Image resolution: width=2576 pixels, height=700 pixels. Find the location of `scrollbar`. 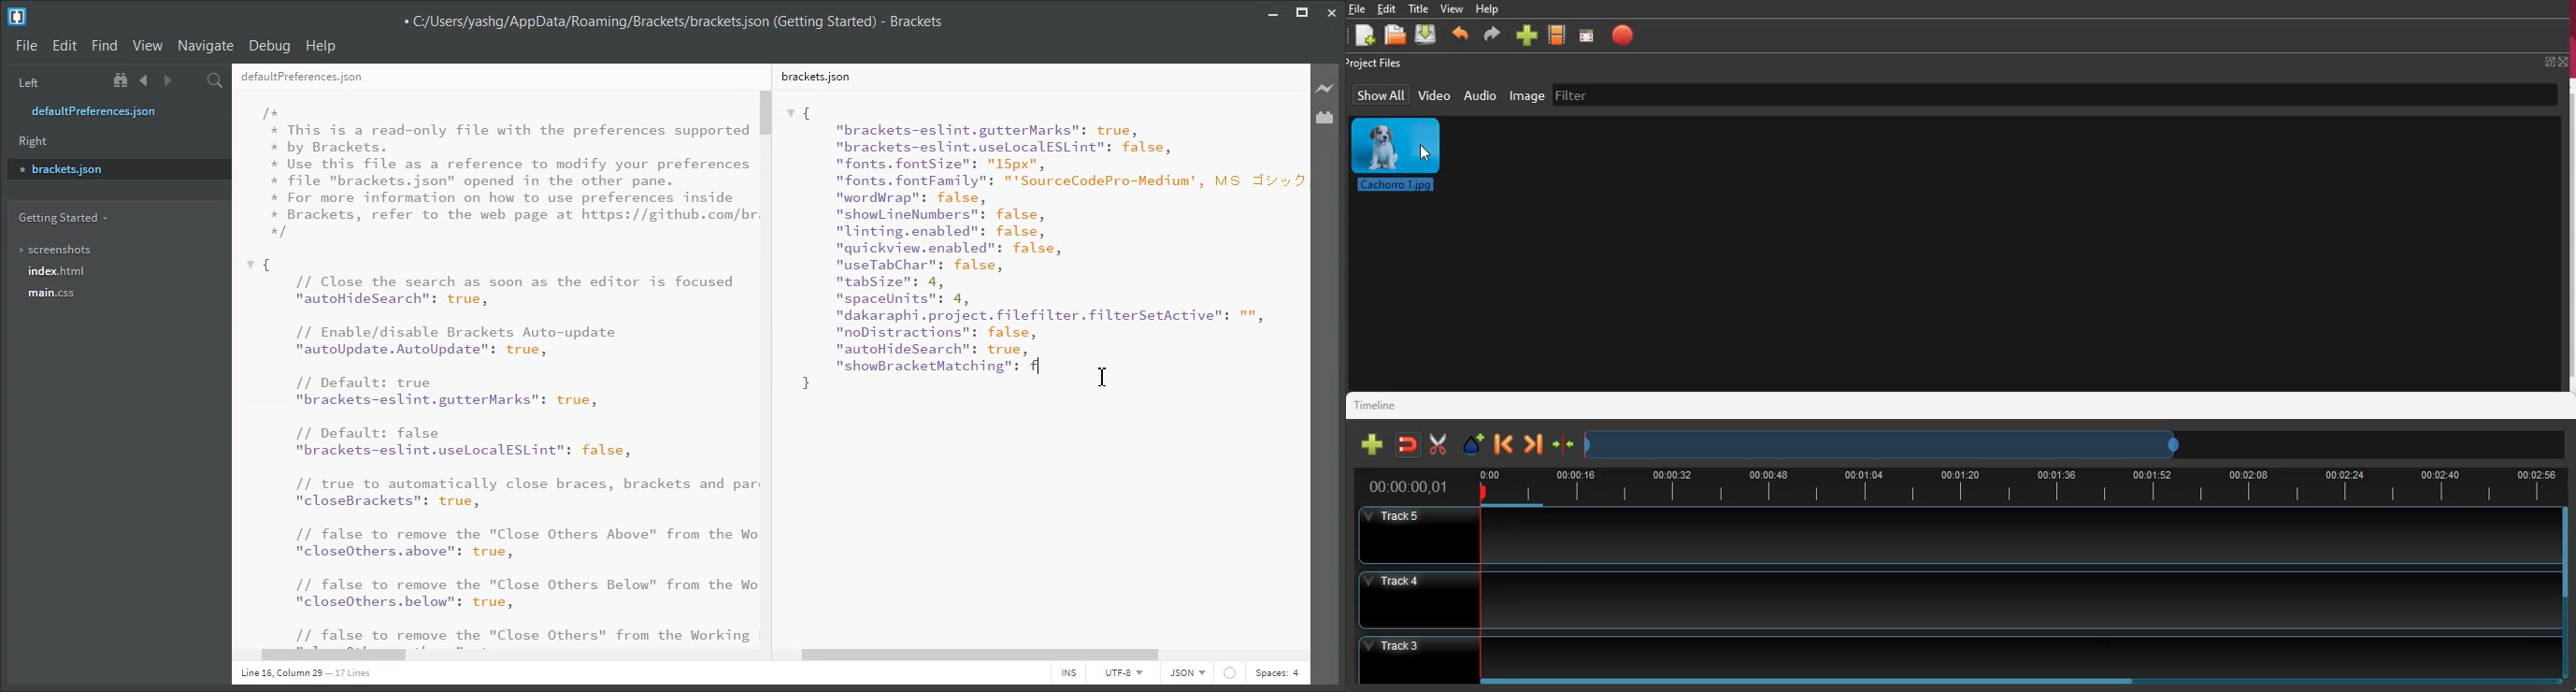

scrollbar is located at coordinates (2016, 679).